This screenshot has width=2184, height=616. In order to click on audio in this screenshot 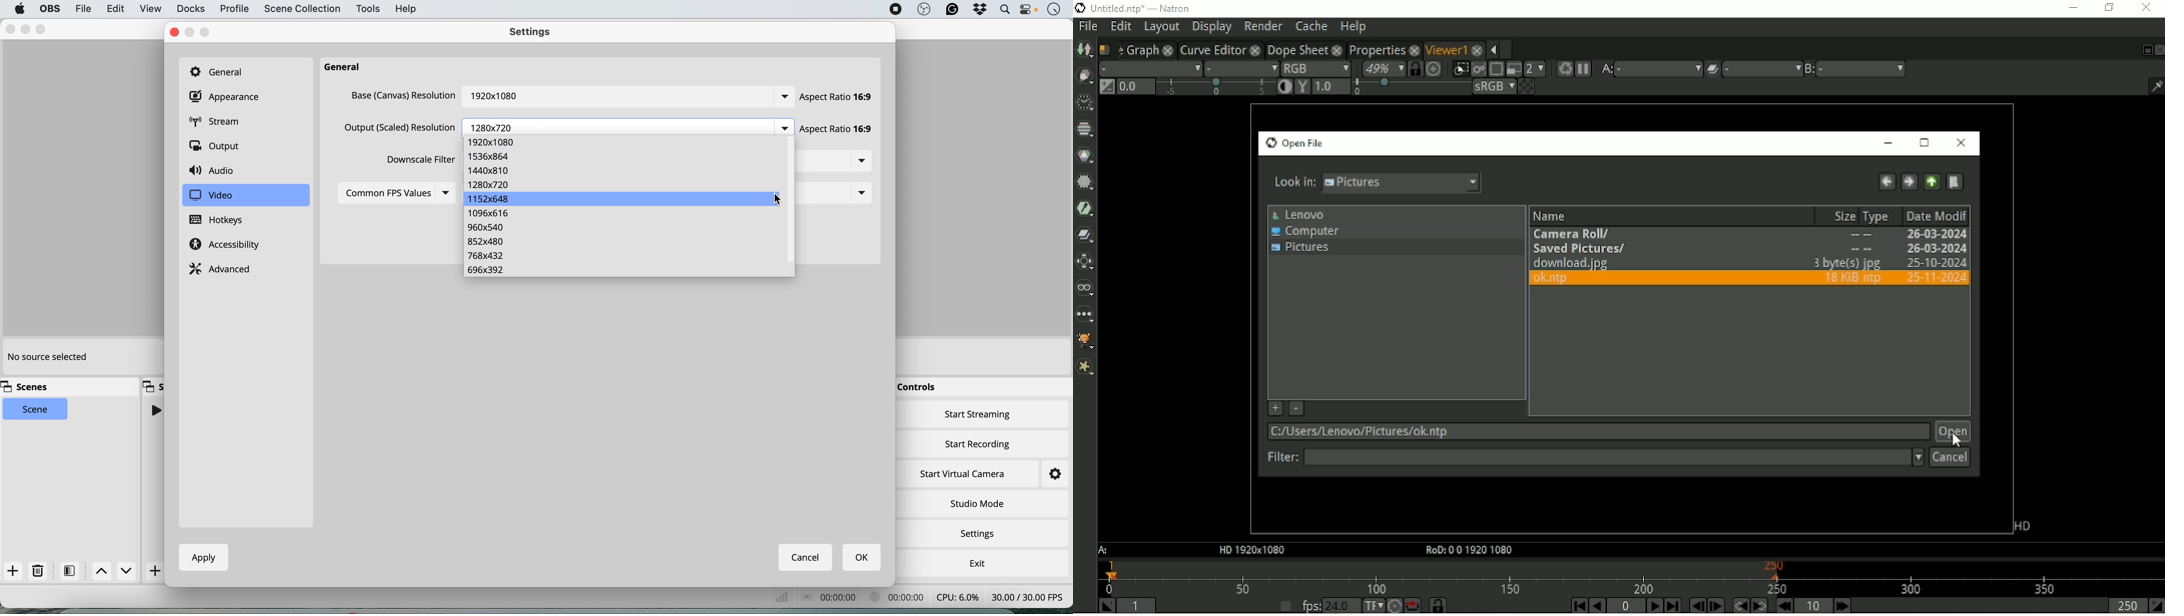, I will do `click(215, 171)`.